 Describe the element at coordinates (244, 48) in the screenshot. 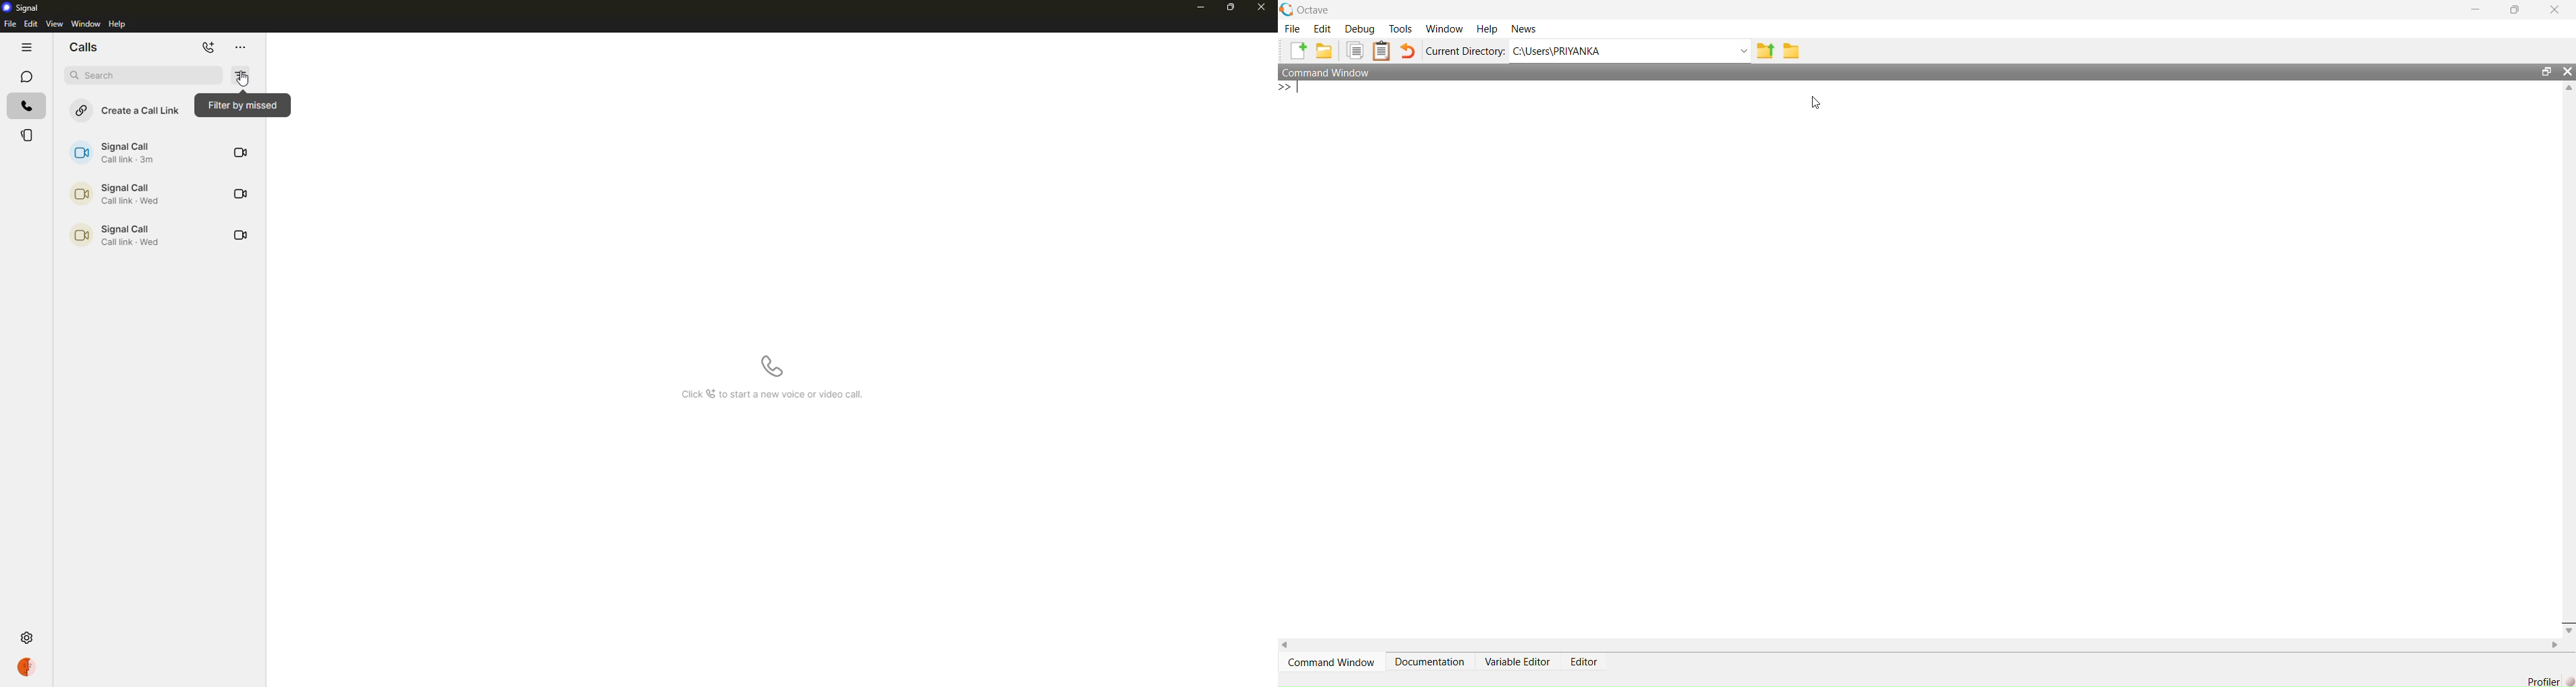

I see `more` at that location.